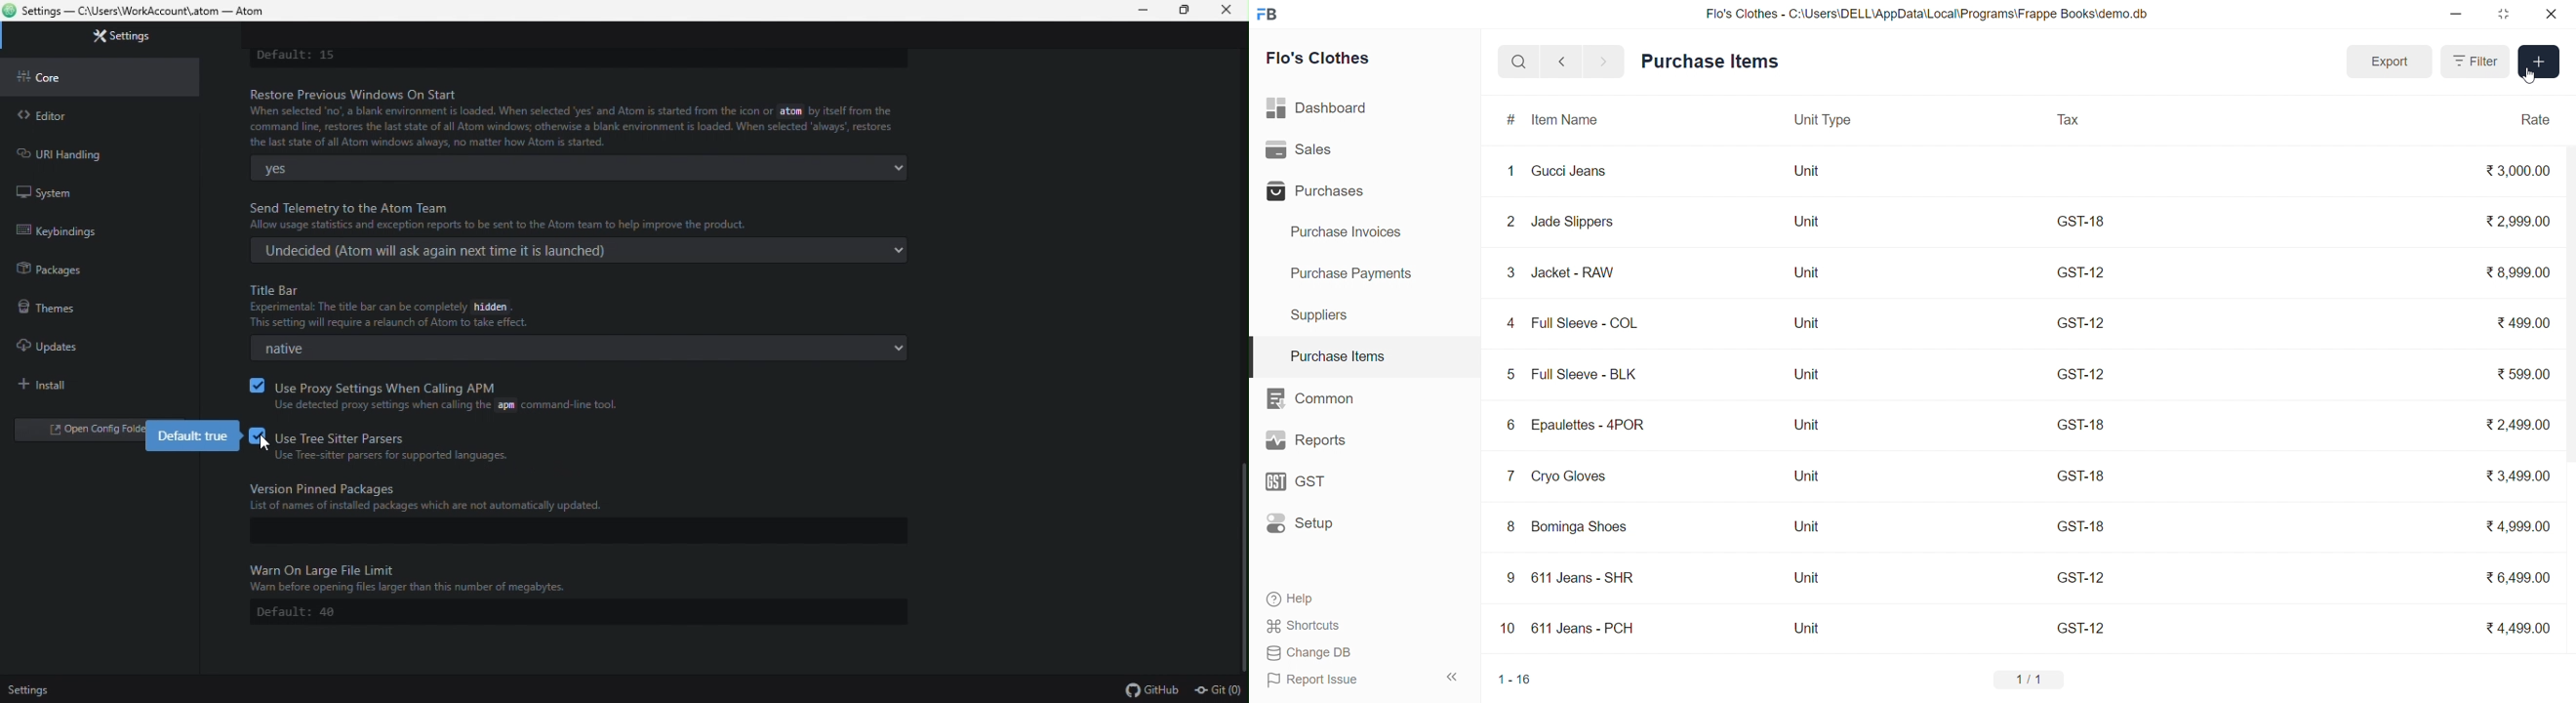 This screenshot has width=2576, height=728. I want to click on Flo's Clothes, so click(1326, 58).